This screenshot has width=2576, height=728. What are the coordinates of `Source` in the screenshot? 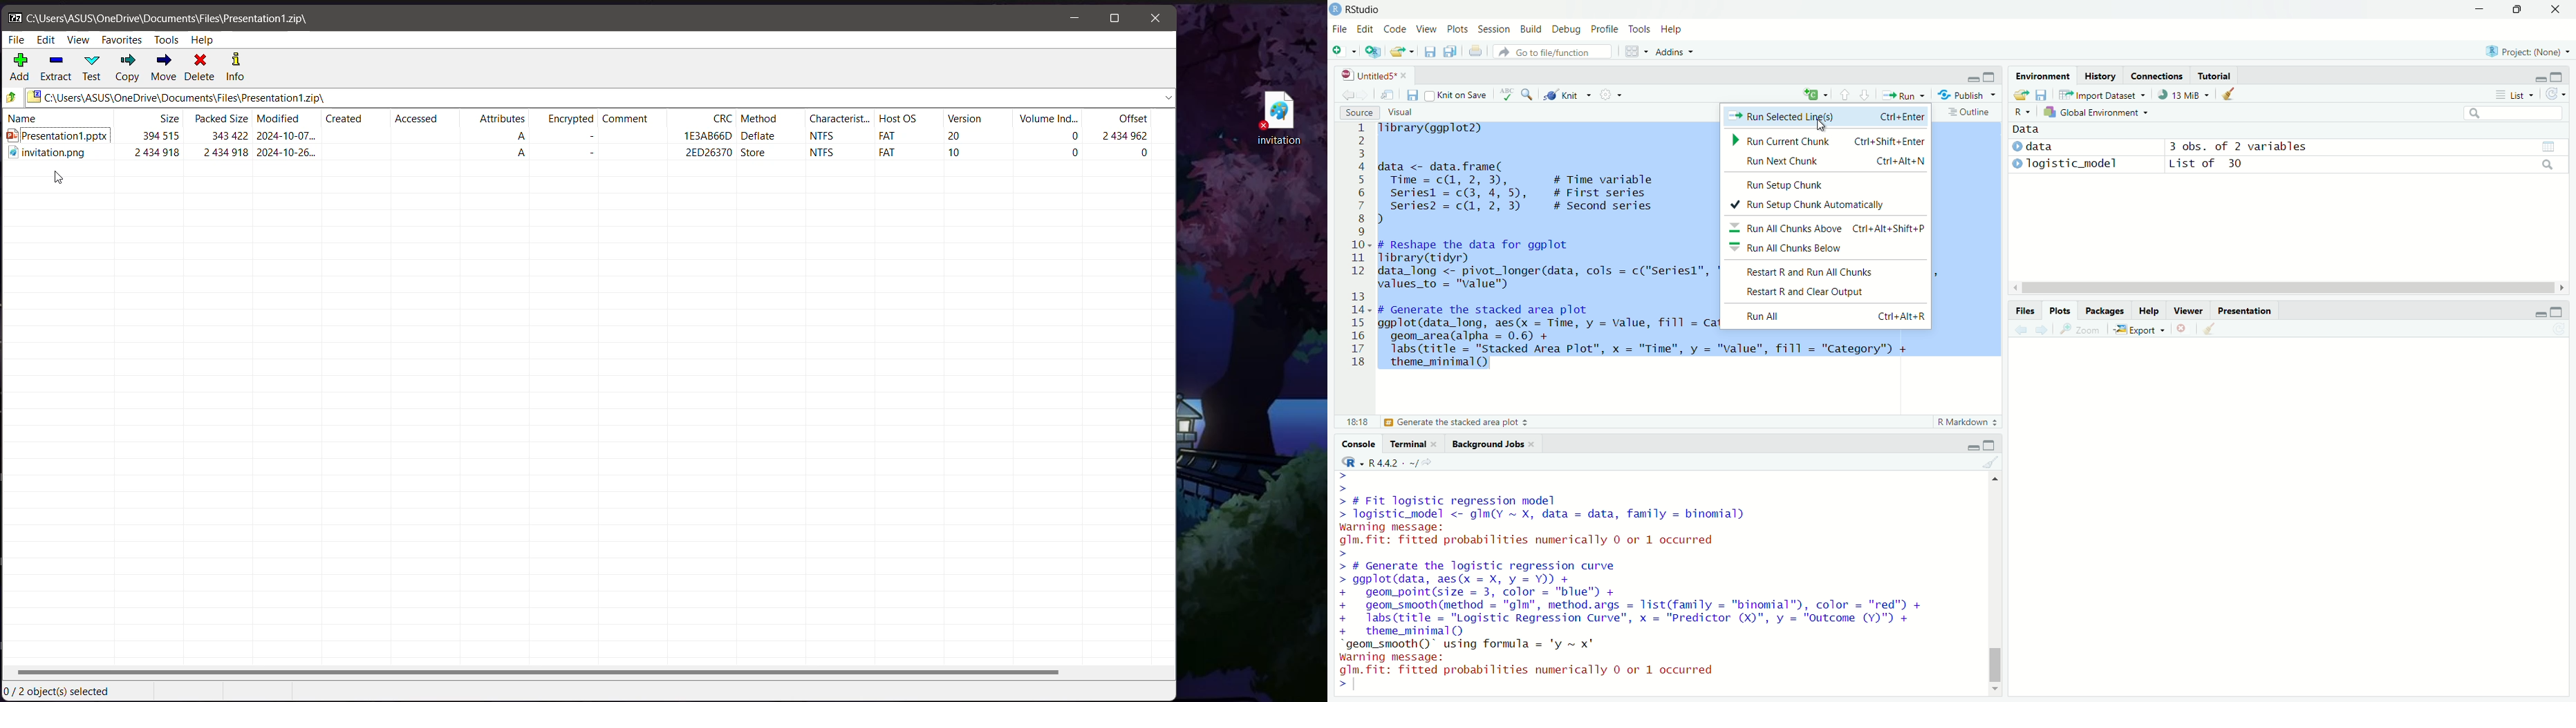 It's located at (1361, 110).